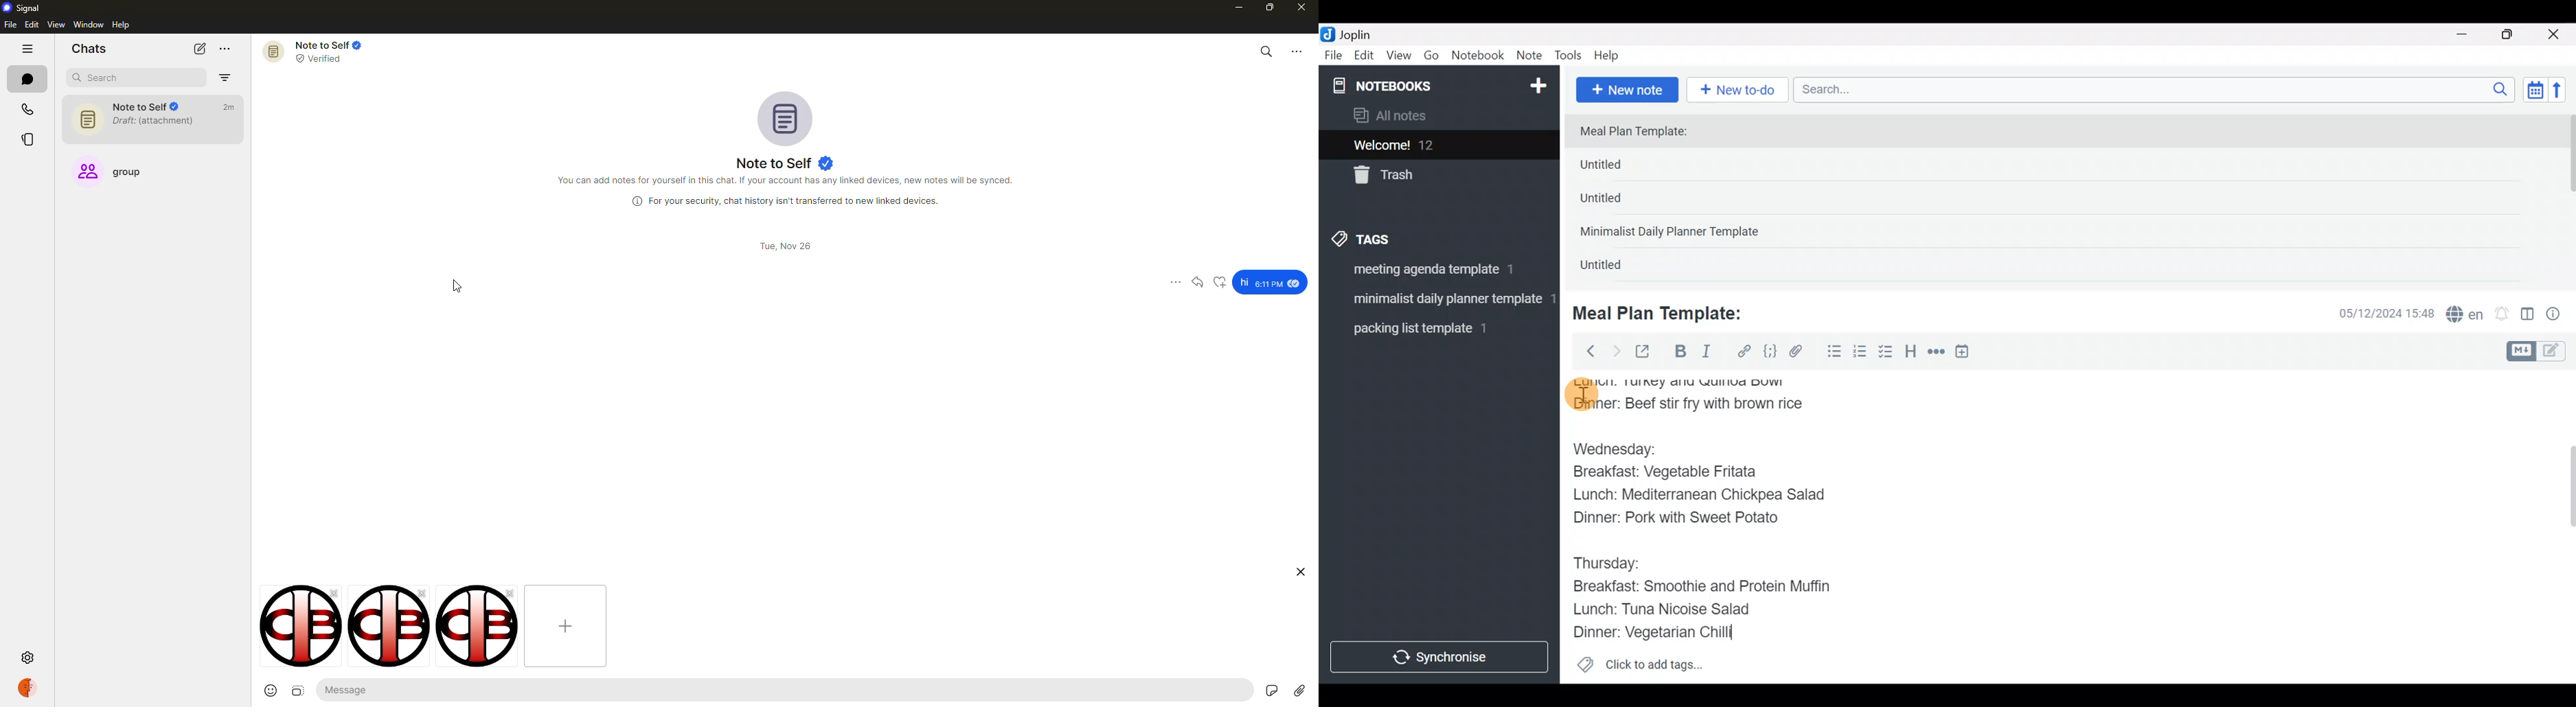 The height and width of the screenshot is (728, 2576). I want to click on Trash, so click(1431, 176).